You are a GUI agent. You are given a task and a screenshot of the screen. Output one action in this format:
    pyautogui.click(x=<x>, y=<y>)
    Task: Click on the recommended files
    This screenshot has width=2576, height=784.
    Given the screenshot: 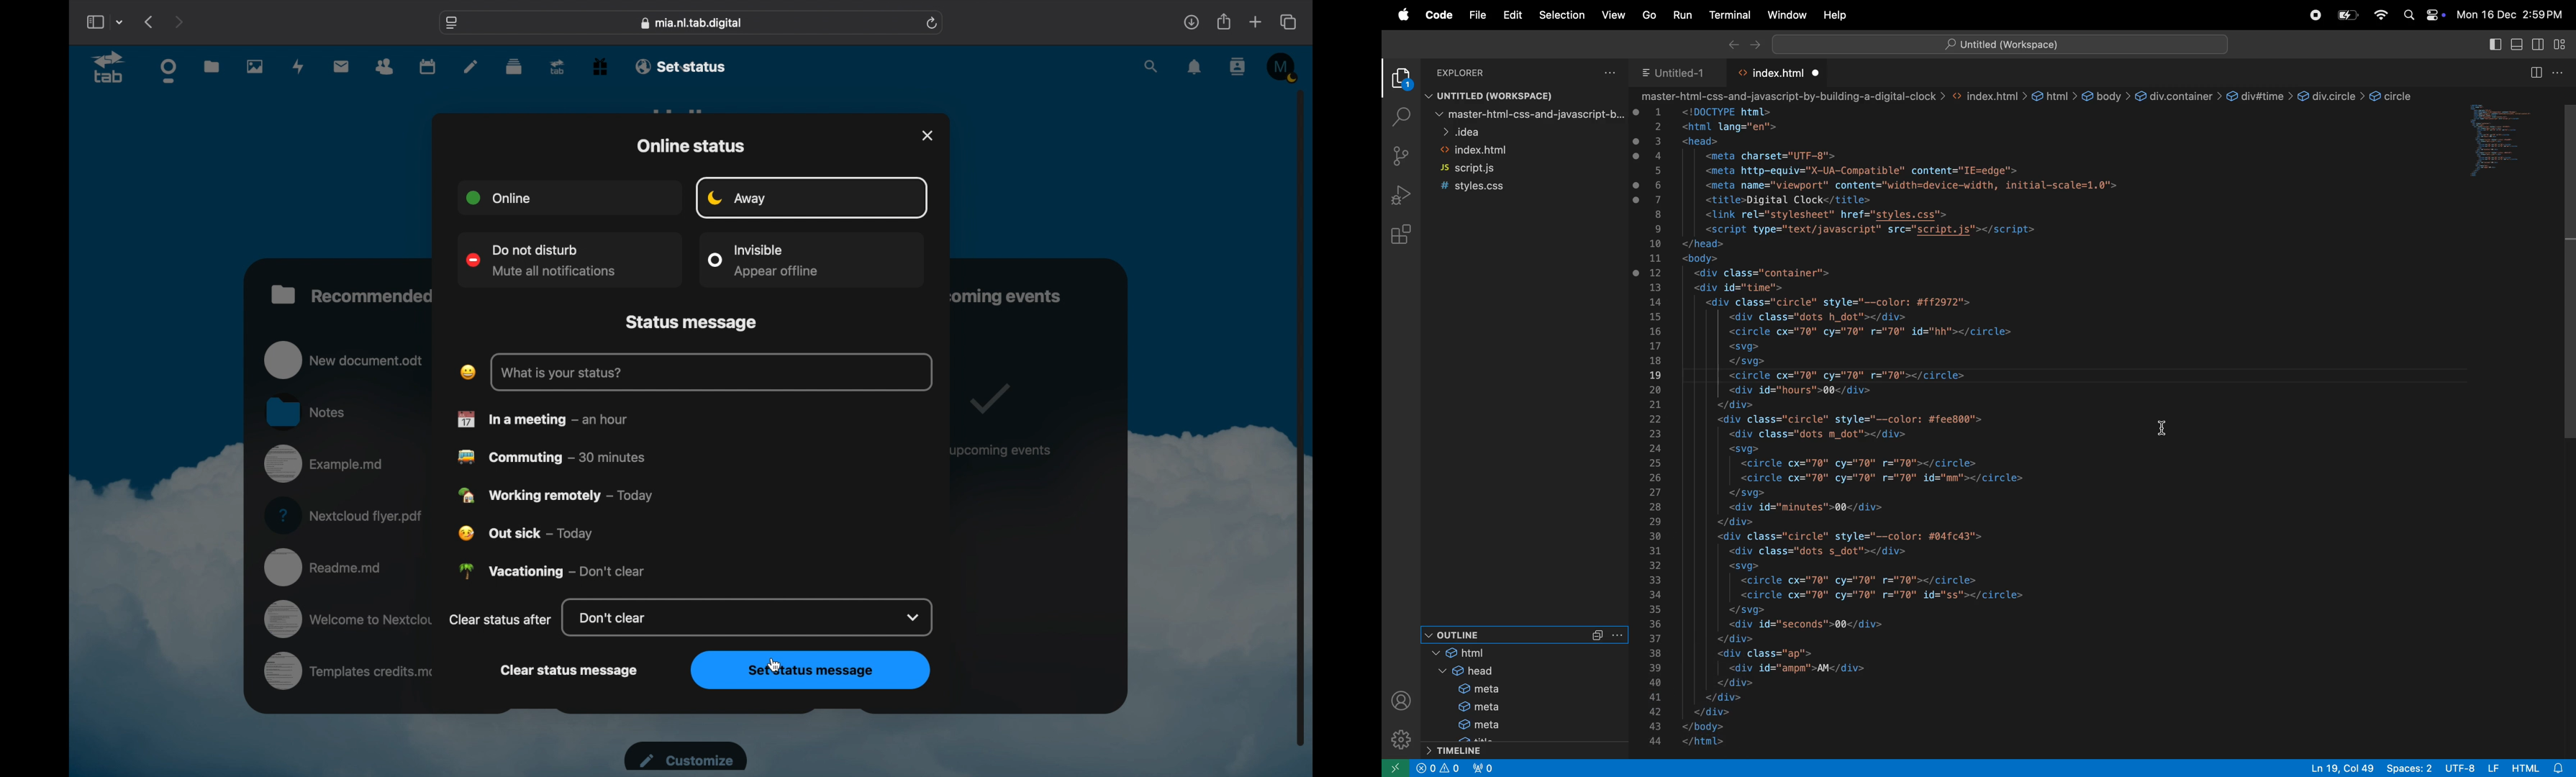 What is the action you would take?
    pyautogui.click(x=353, y=294)
    